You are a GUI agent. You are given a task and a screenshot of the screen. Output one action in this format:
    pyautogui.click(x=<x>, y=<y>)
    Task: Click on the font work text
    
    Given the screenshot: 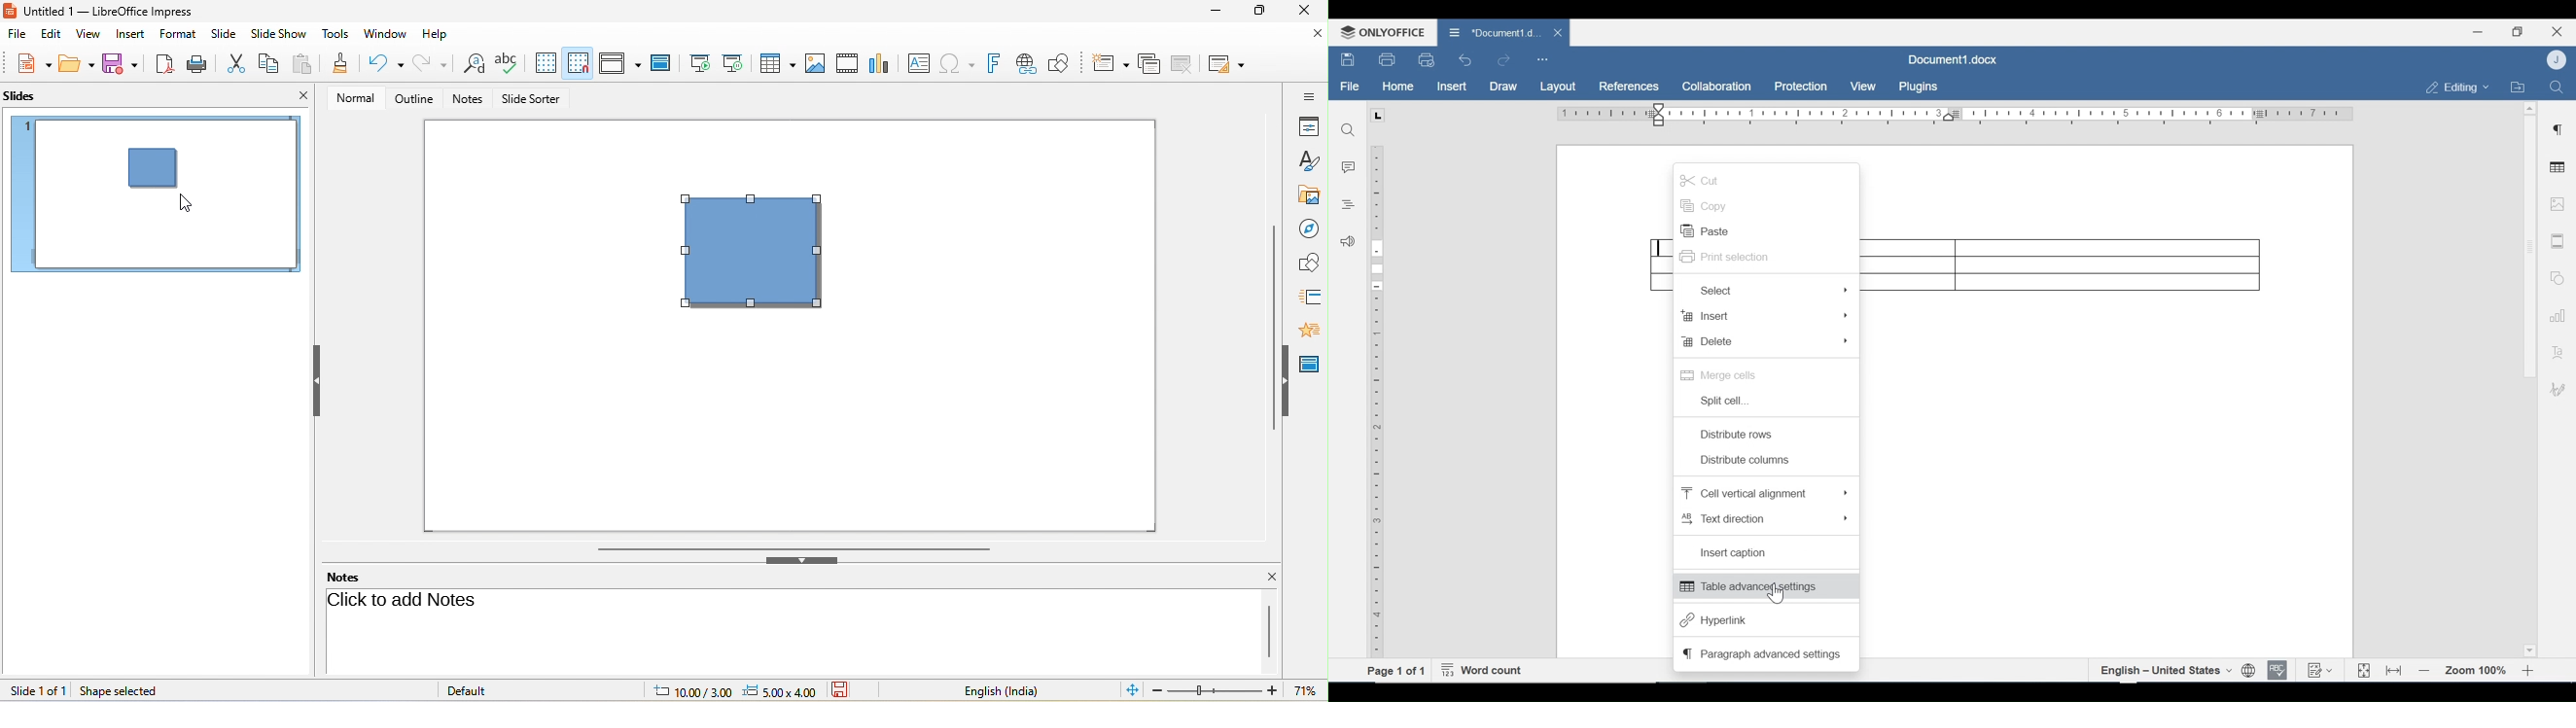 What is the action you would take?
    pyautogui.click(x=998, y=65)
    